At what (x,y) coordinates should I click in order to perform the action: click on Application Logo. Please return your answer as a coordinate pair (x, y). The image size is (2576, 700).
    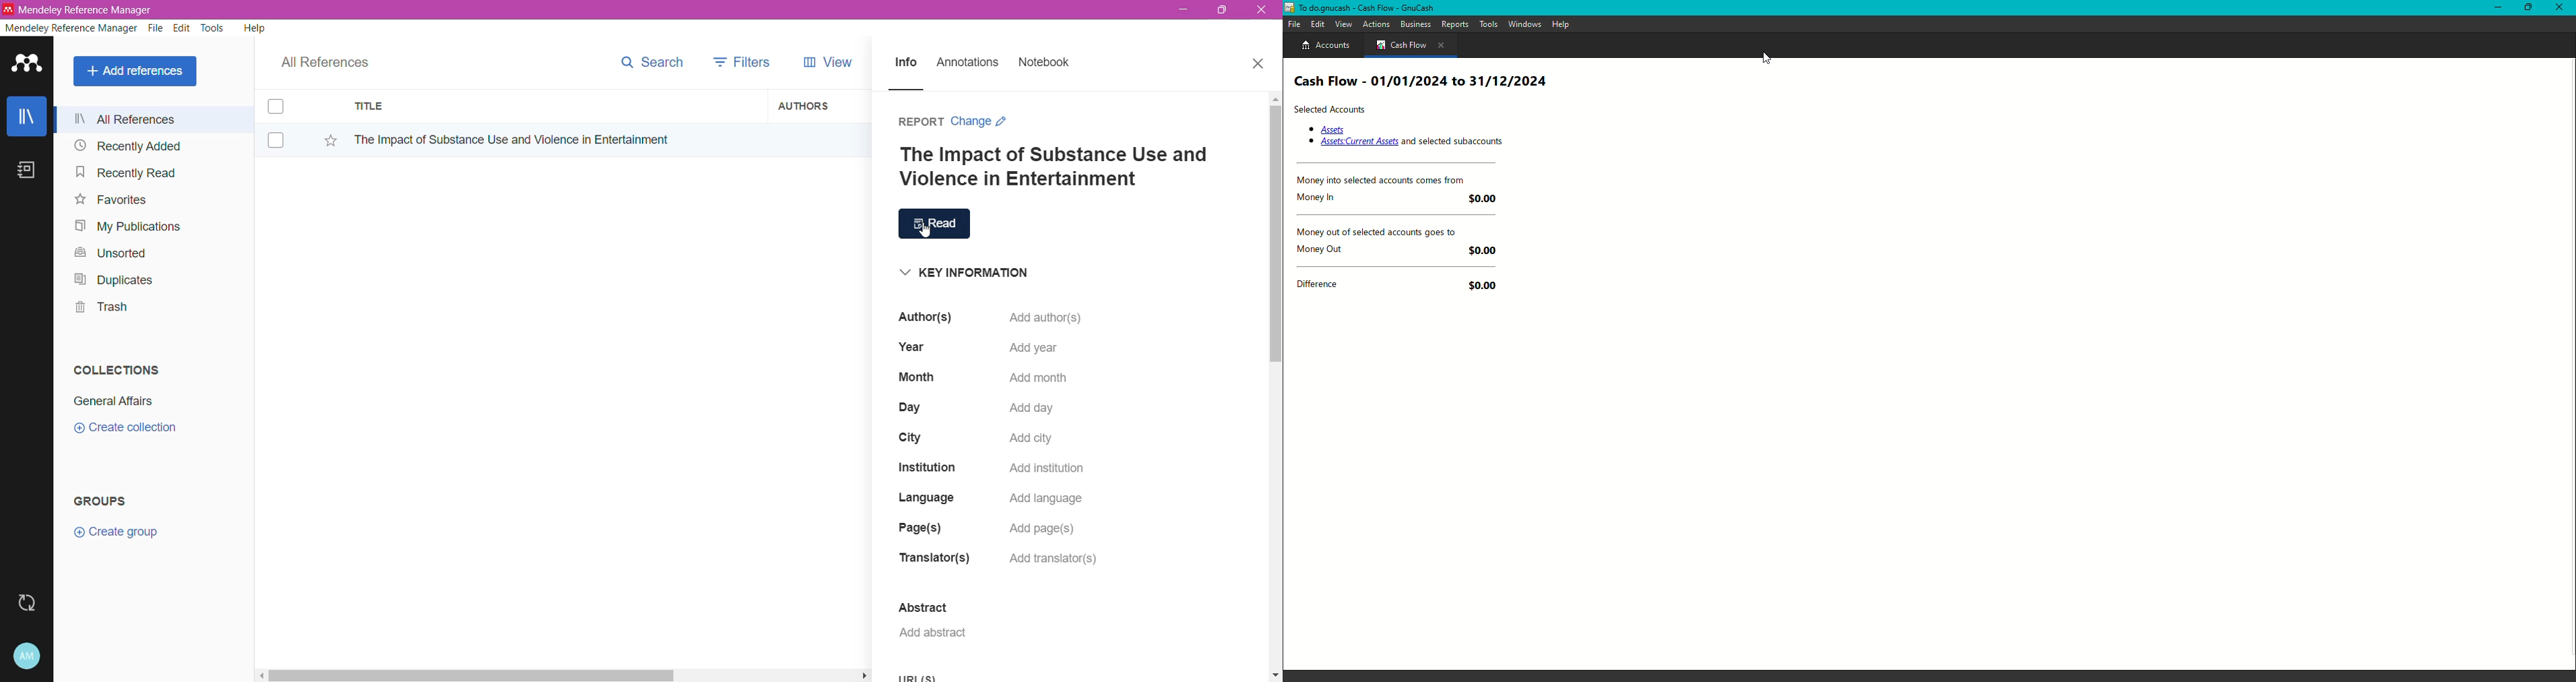
    Looking at the image, I should click on (27, 61).